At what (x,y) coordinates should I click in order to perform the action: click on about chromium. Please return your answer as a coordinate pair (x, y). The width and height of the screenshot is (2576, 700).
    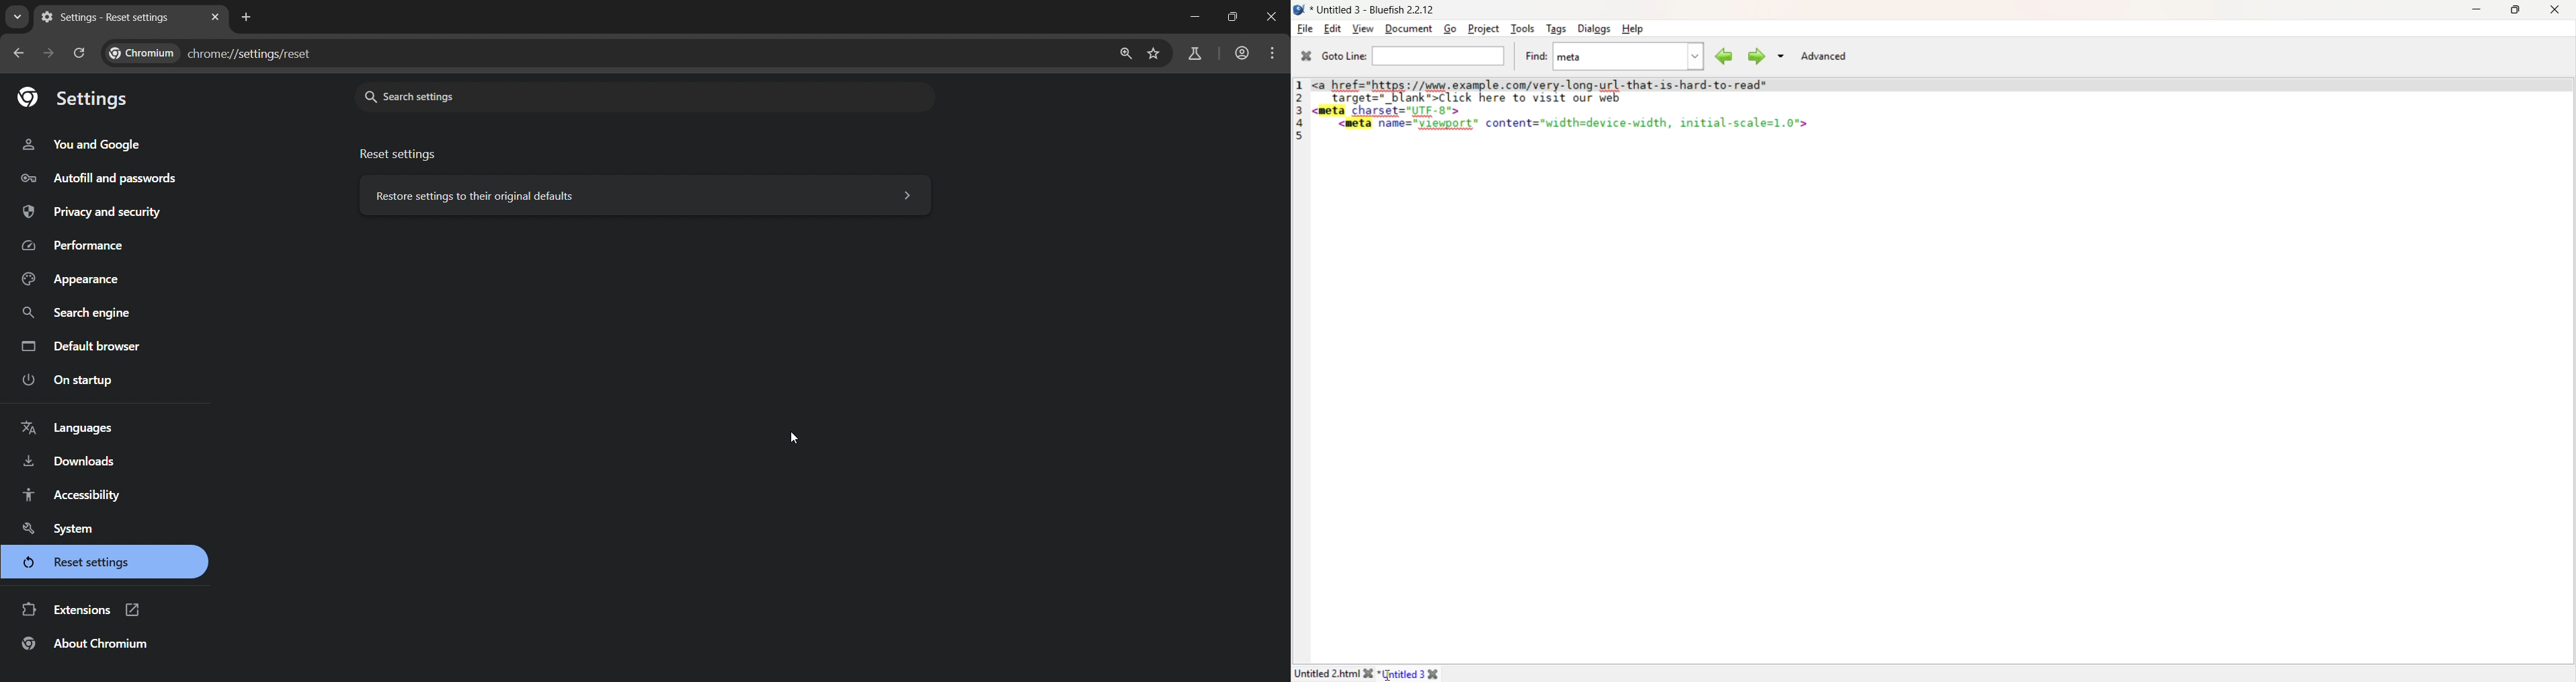
    Looking at the image, I should click on (81, 644).